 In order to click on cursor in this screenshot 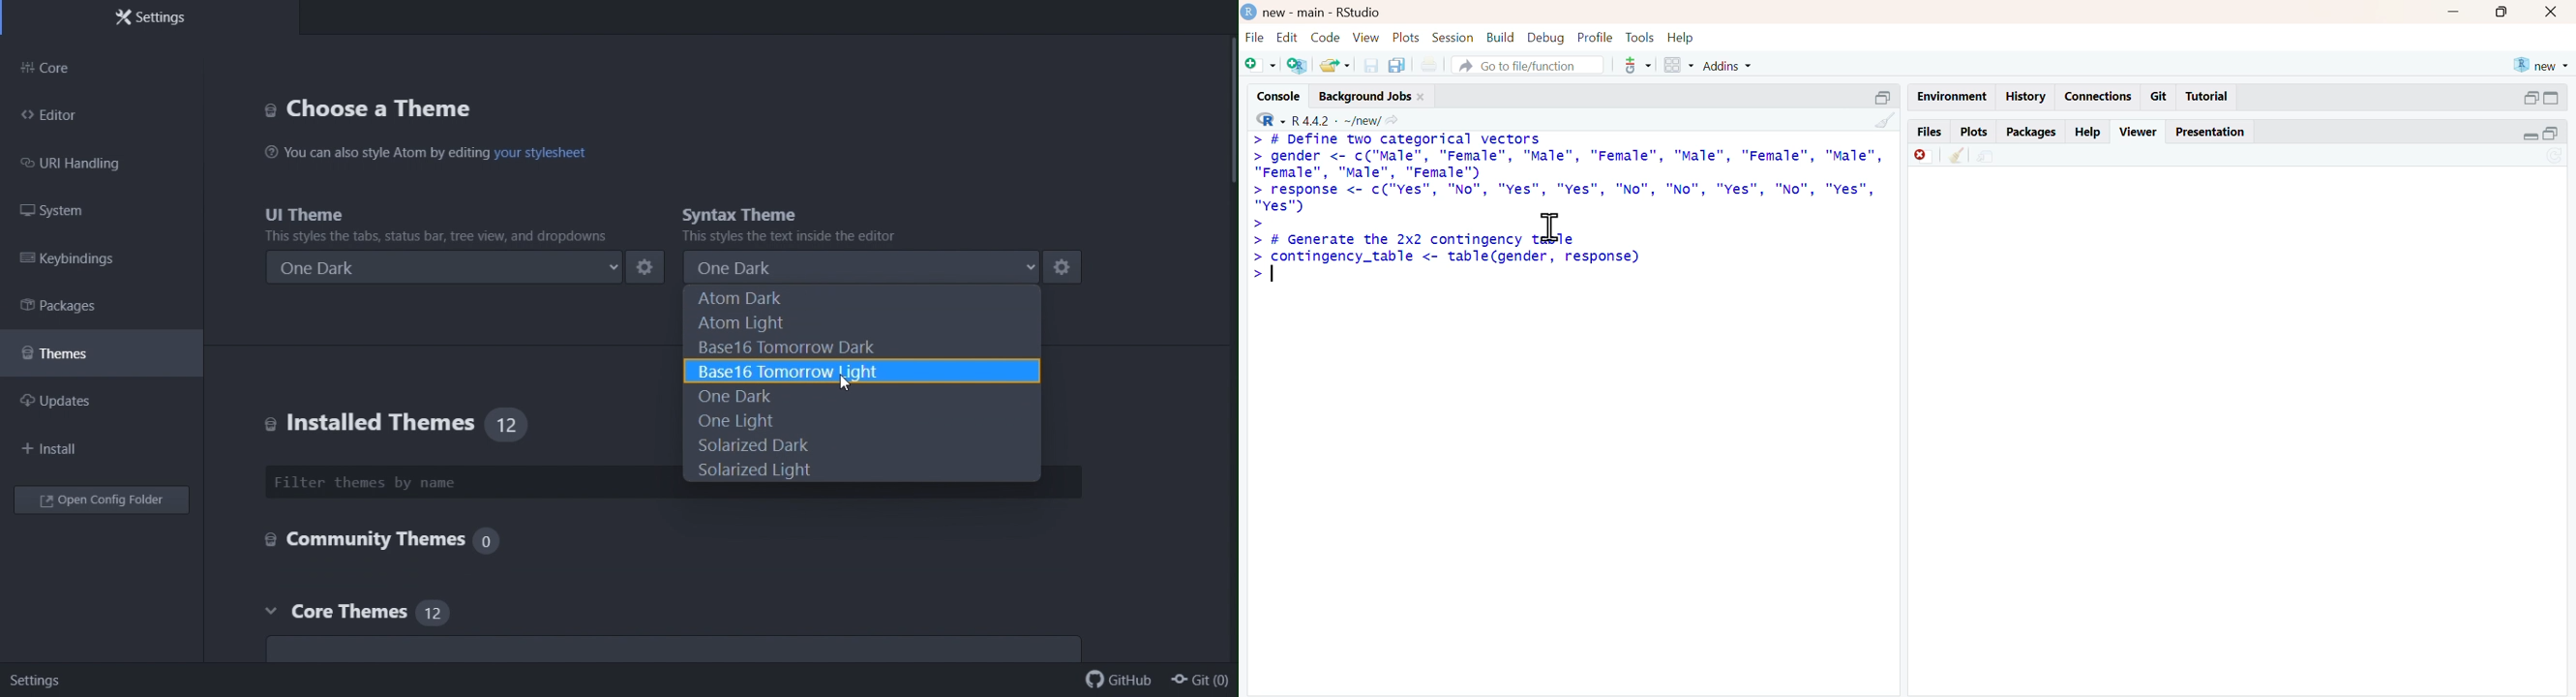, I will do `click(1551, 228)`.